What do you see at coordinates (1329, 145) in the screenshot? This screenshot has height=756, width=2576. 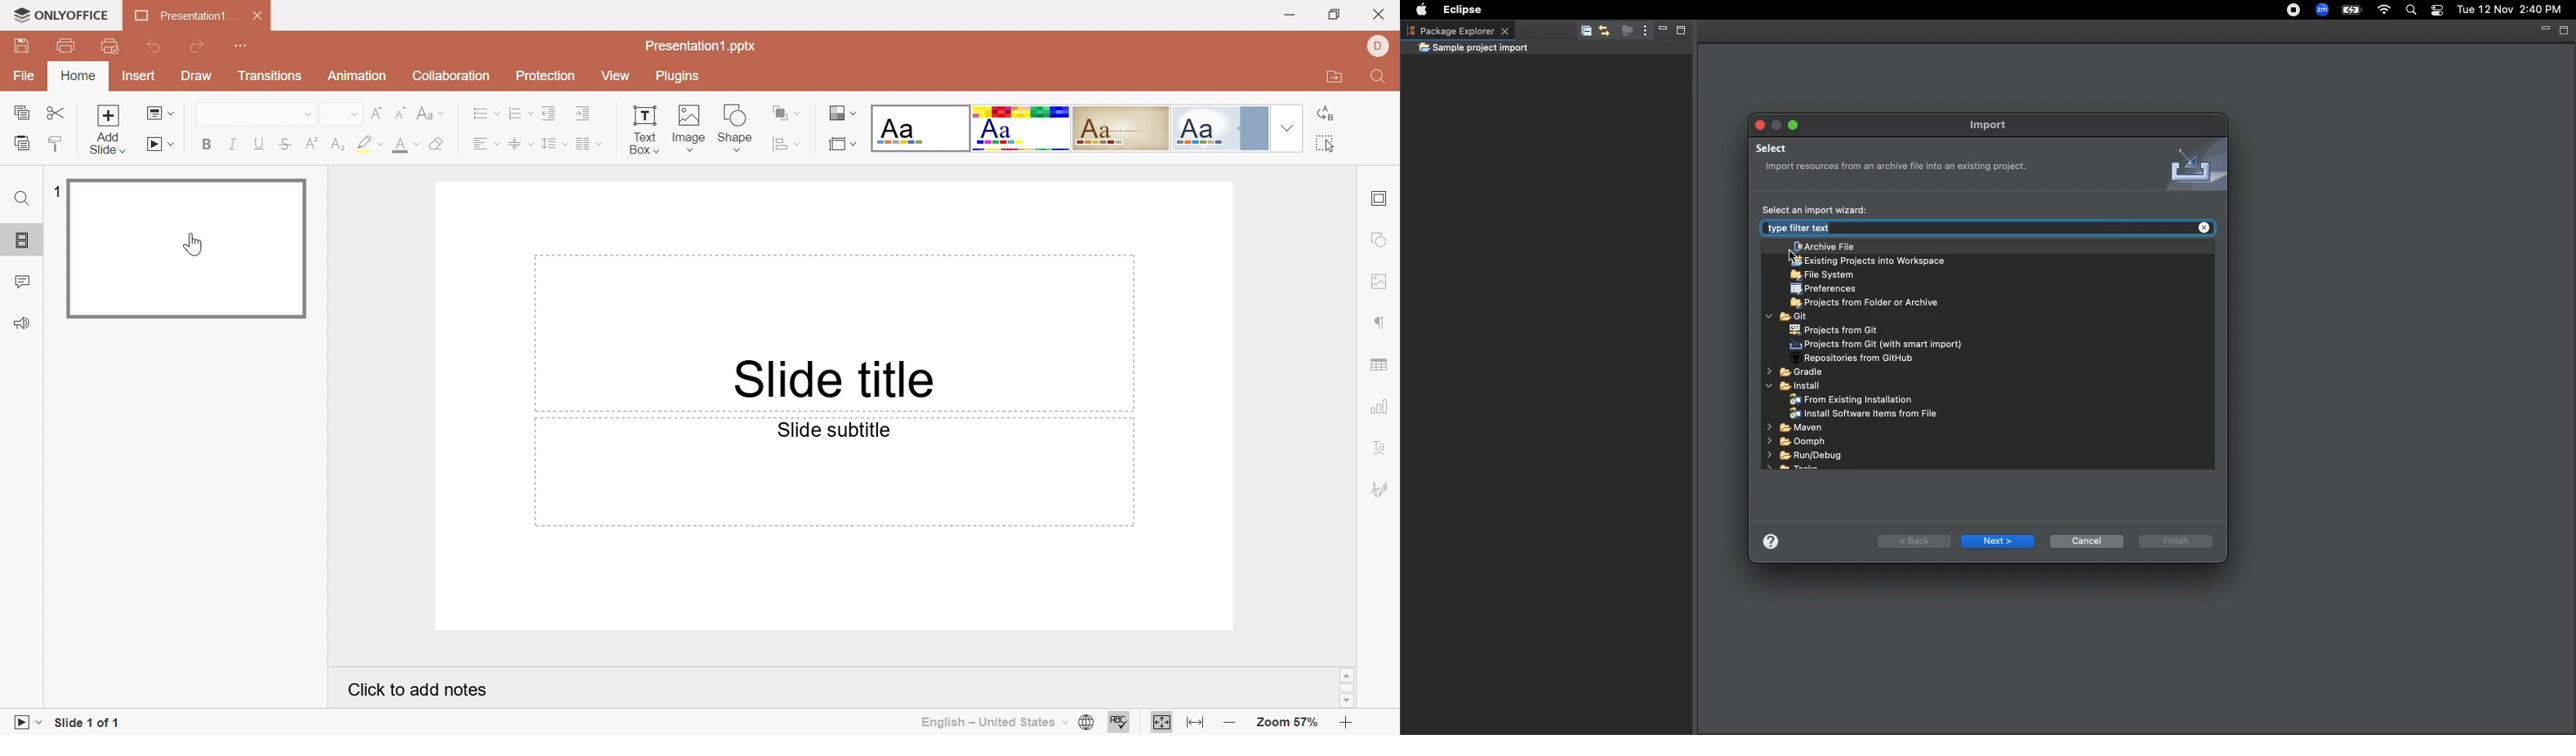 I see `Select all` at bounding box center [1329, 145].